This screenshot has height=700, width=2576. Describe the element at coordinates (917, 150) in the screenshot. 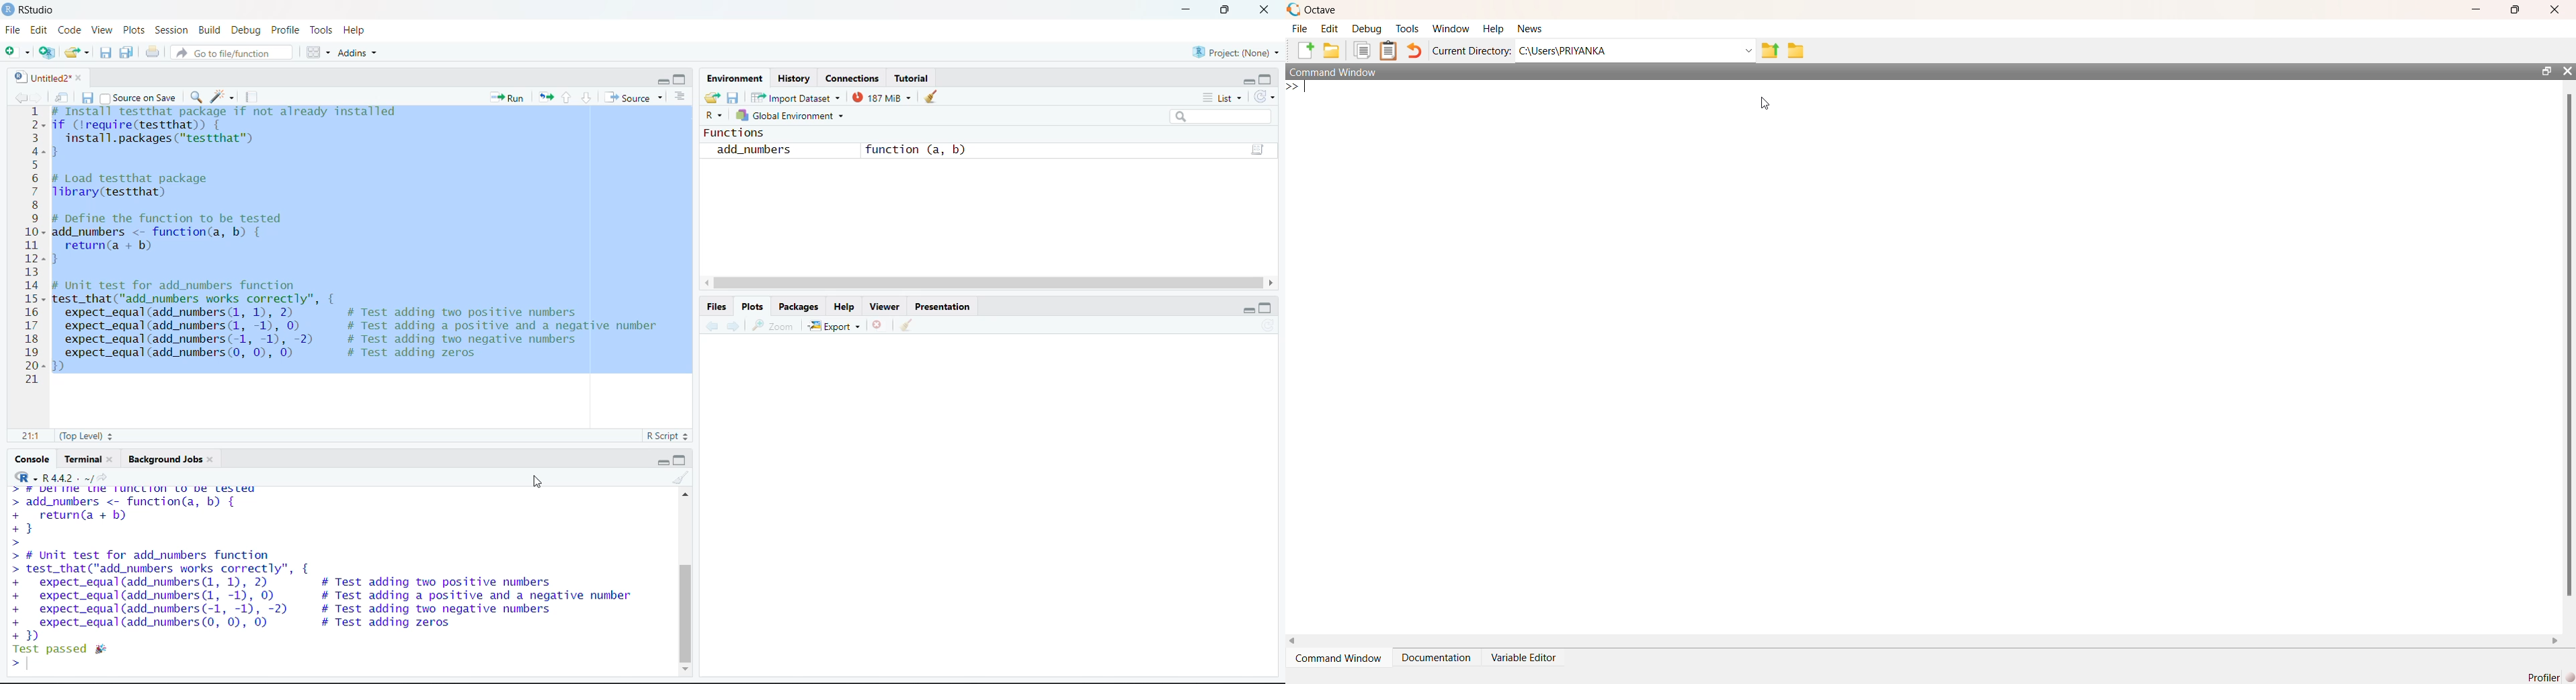

I see `function (a, b)` at that location.